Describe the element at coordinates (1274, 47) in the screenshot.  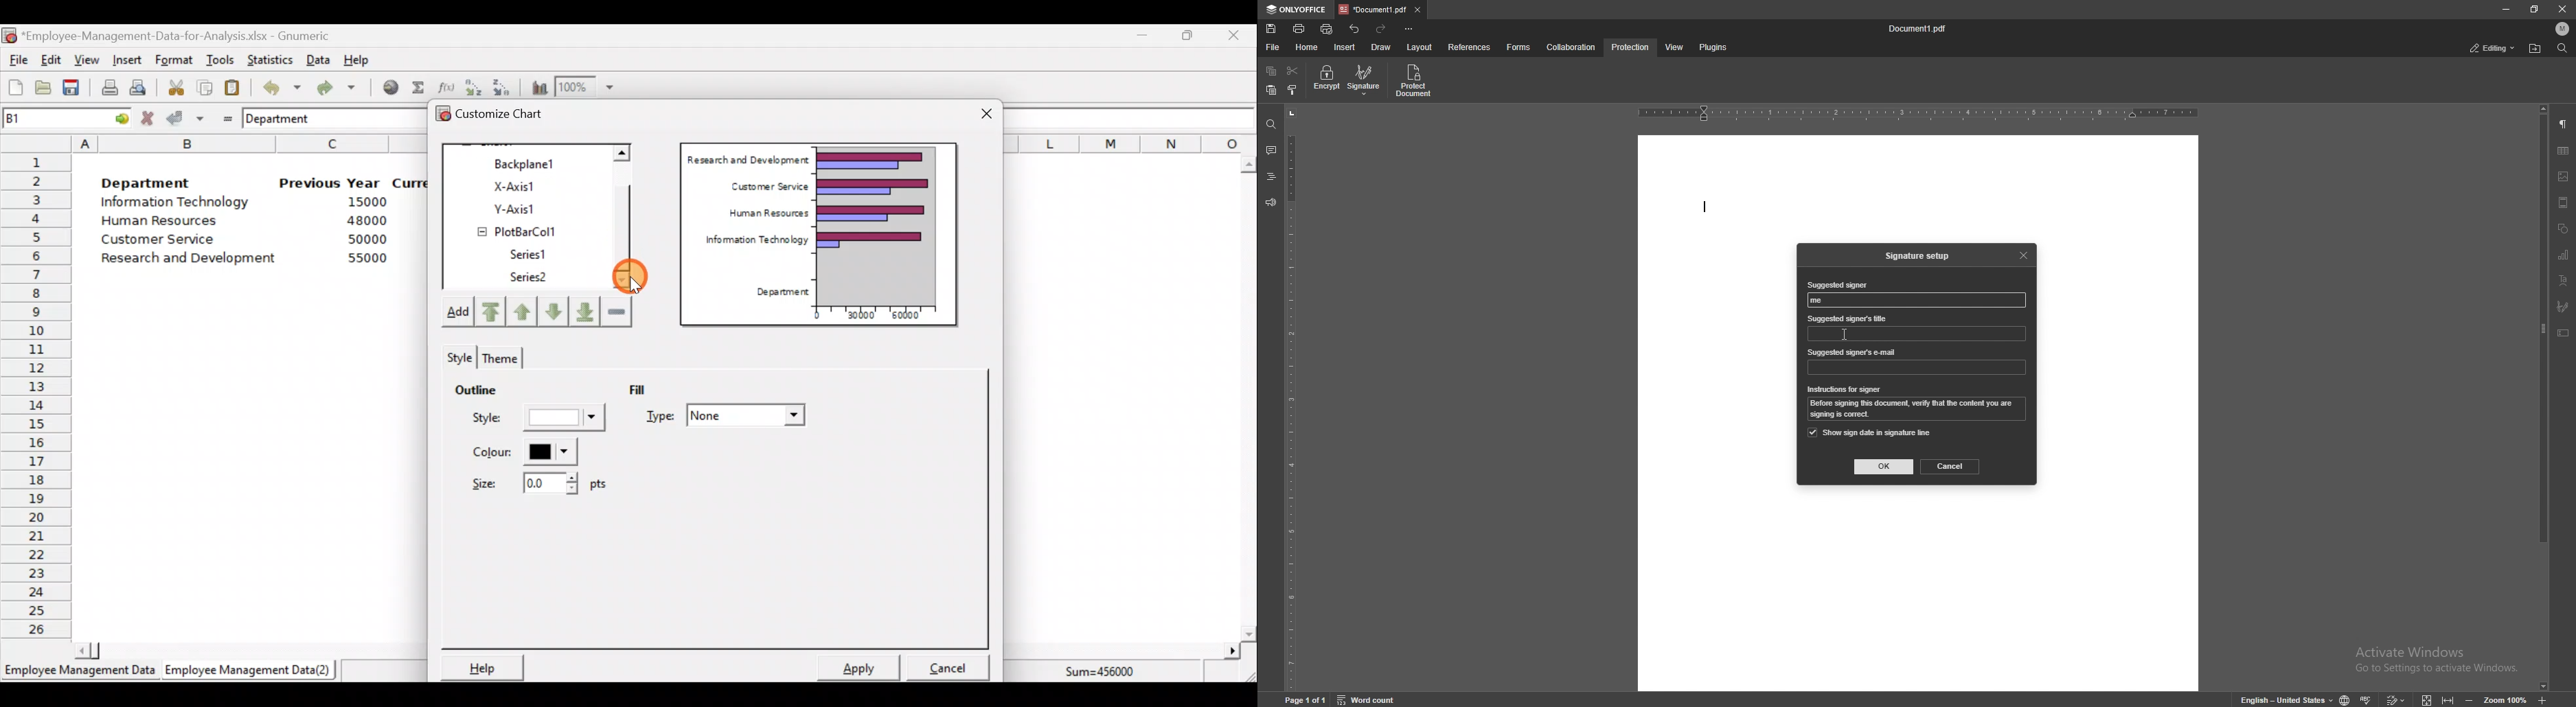
I see `file` at that location.